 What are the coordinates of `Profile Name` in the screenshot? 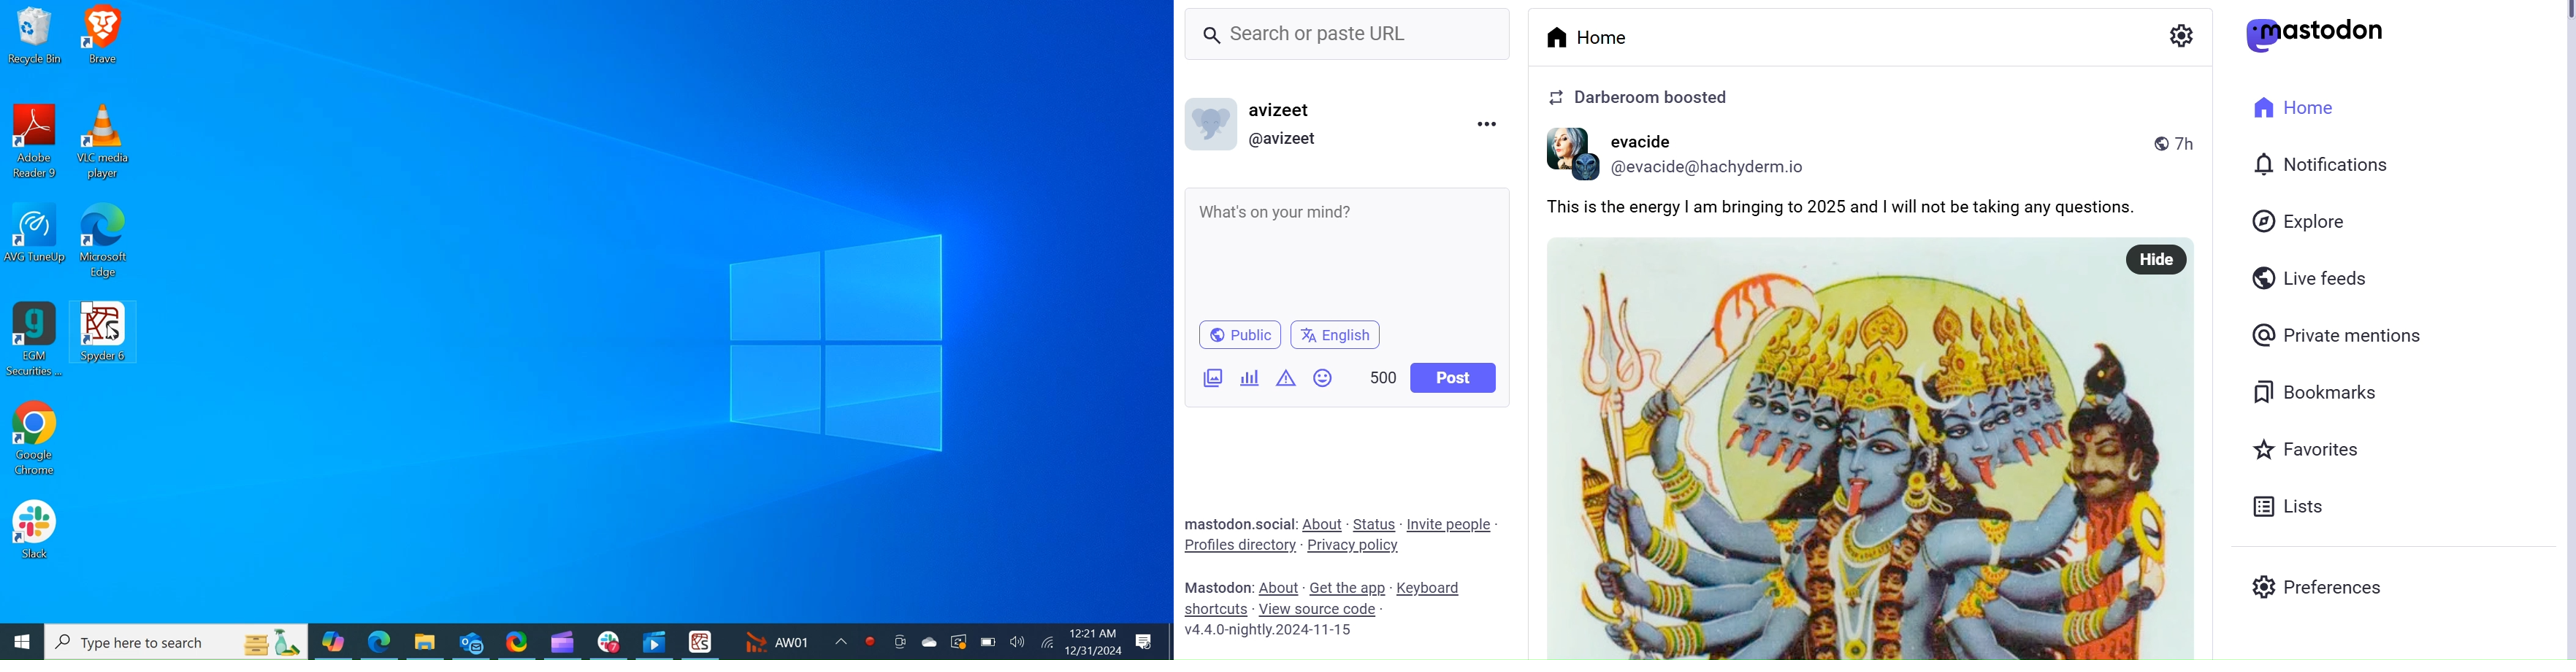 It's located at (1283, 110).